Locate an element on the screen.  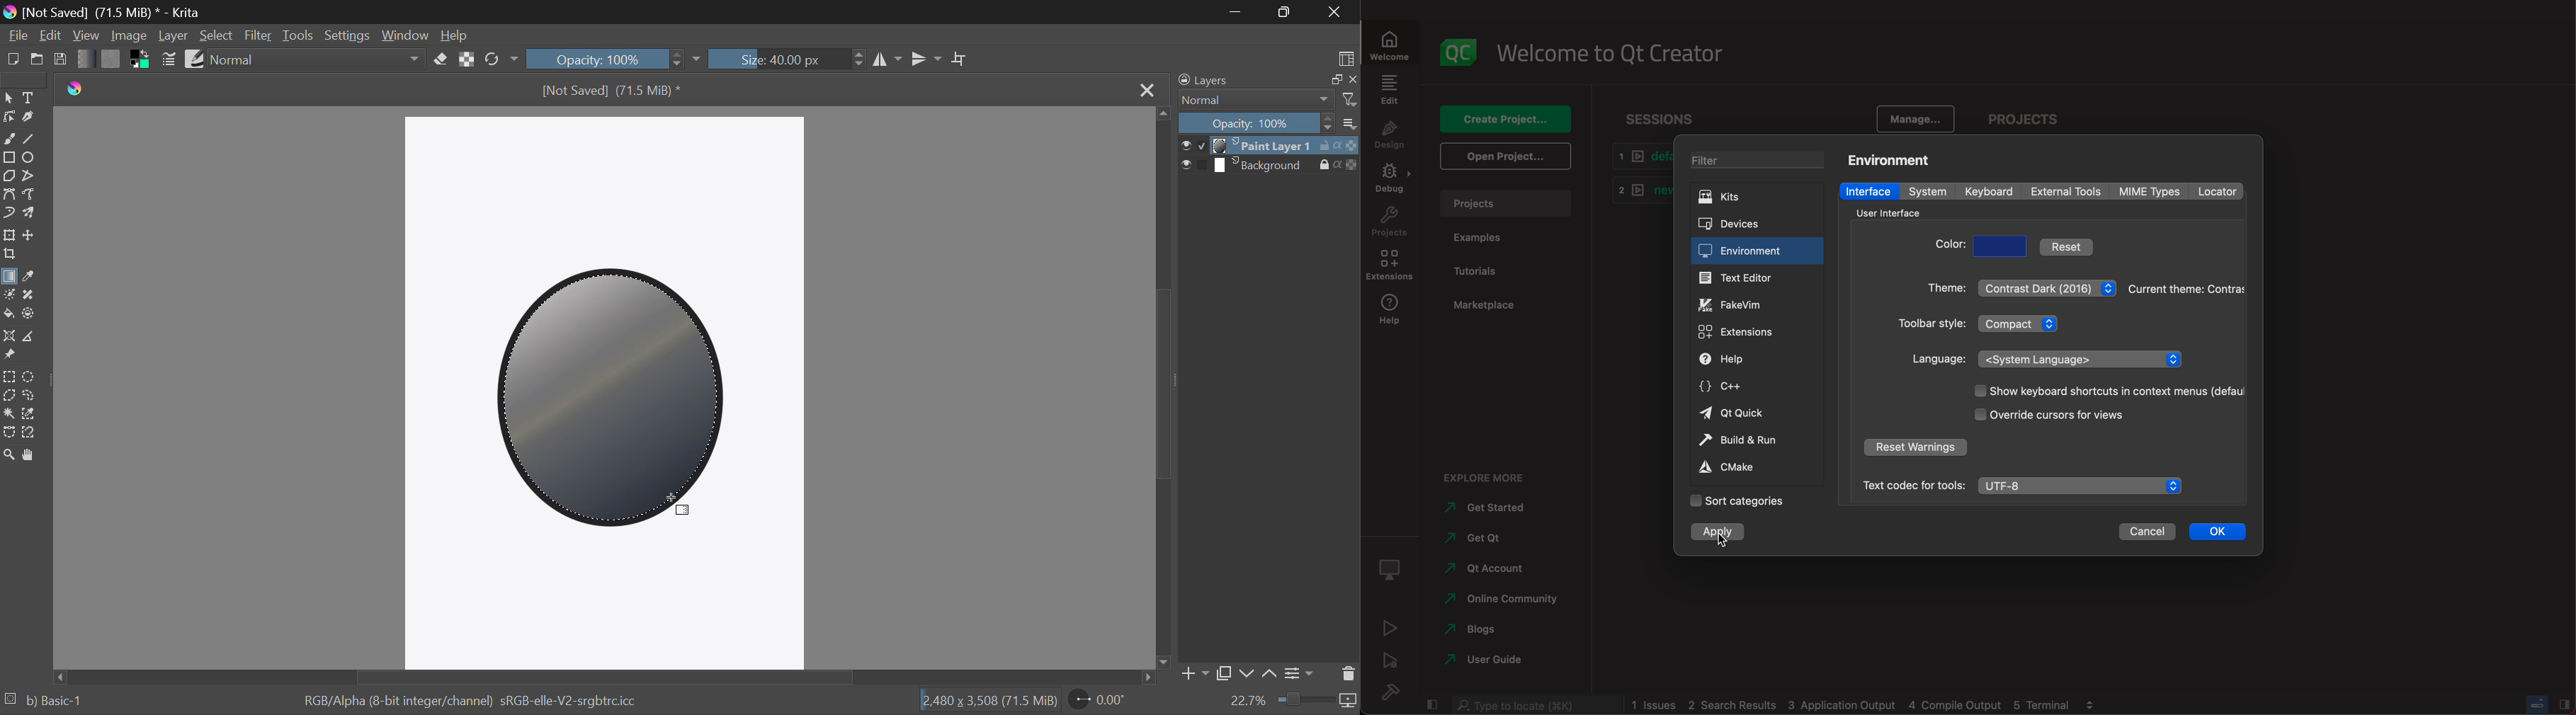
logo is located at coordinates (74, 91).